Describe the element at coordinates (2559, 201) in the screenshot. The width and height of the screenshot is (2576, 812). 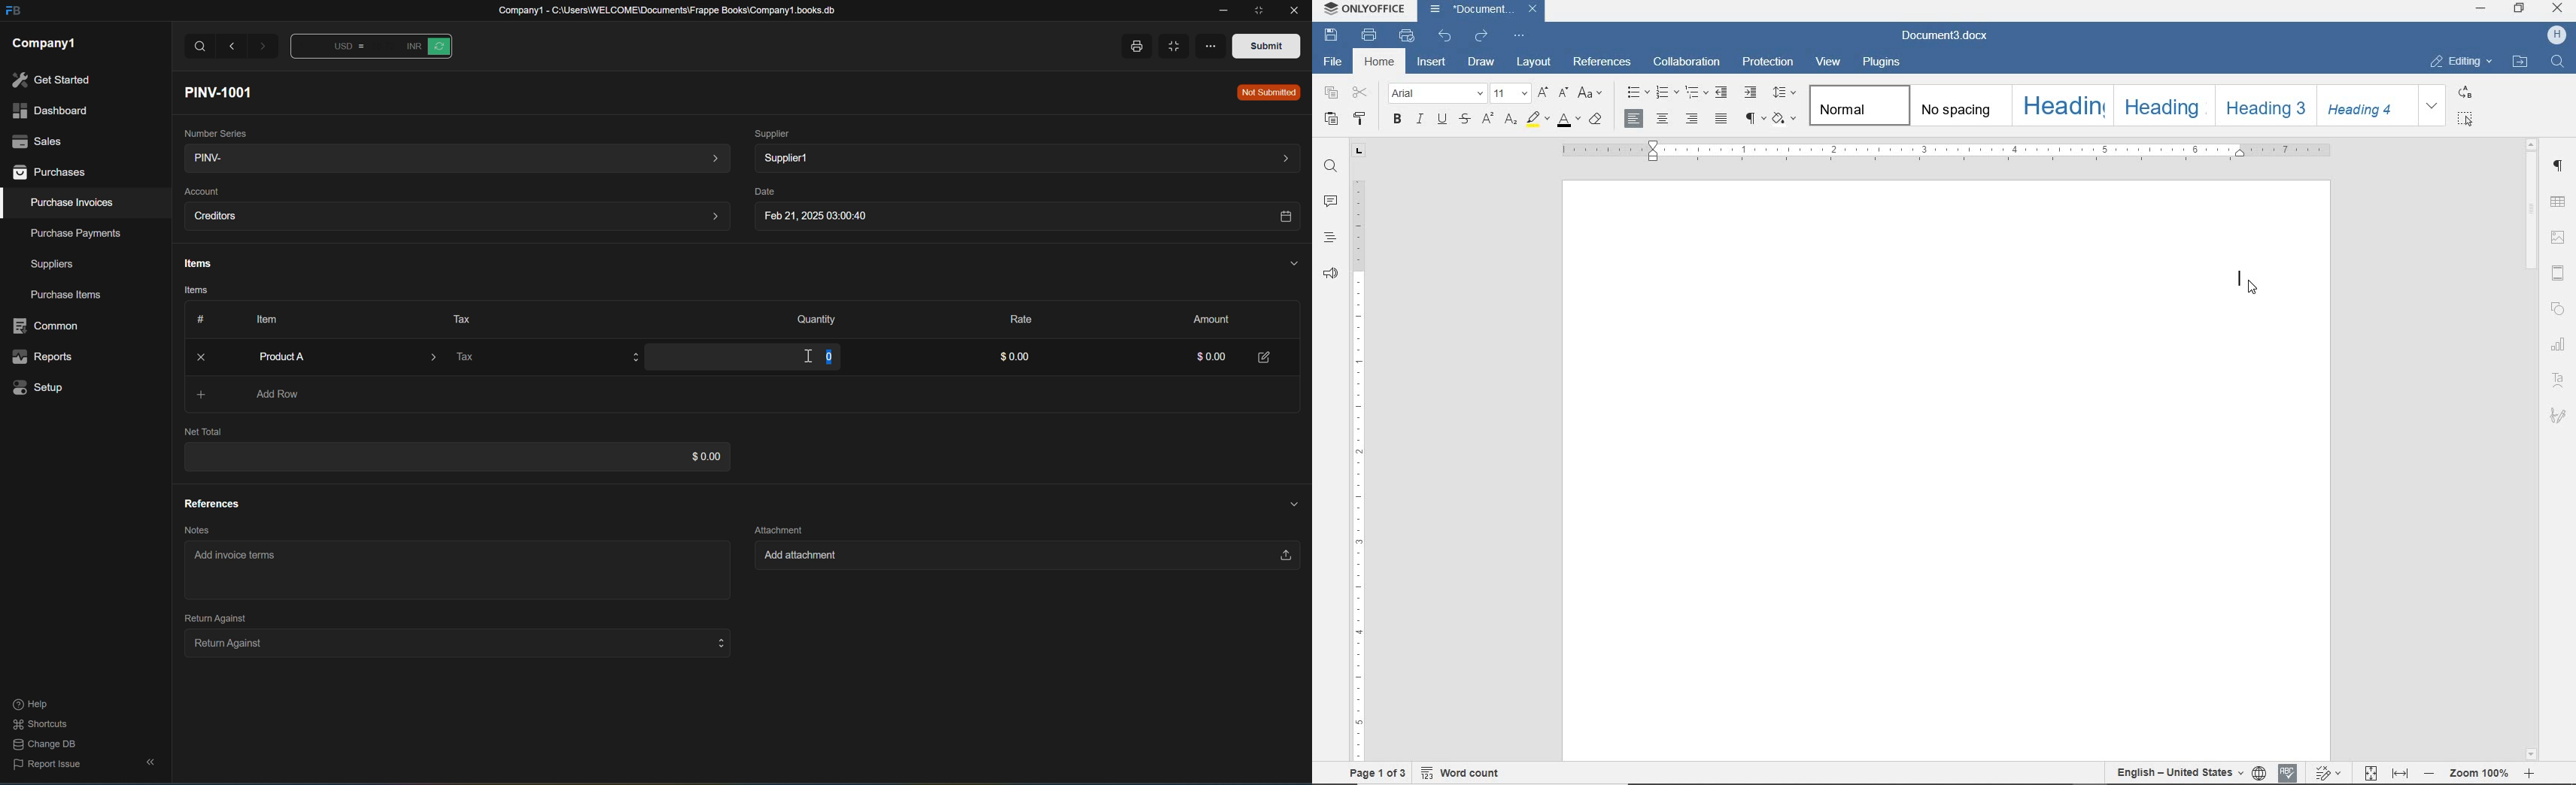
I see `TABLE` at that location.